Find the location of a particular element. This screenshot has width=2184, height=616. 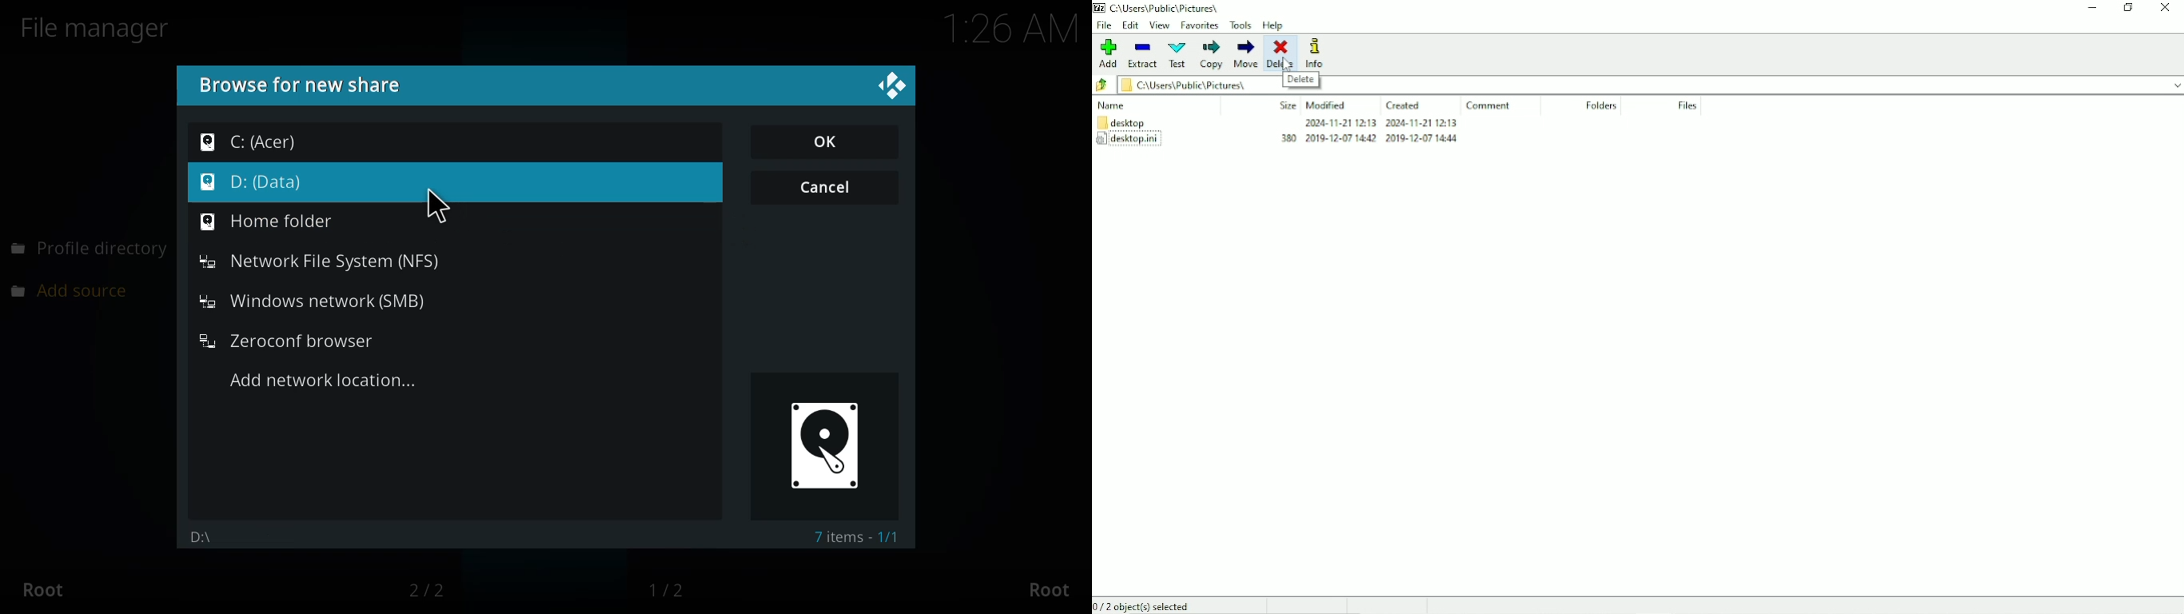

file manager is located at coordinates (102, 28).